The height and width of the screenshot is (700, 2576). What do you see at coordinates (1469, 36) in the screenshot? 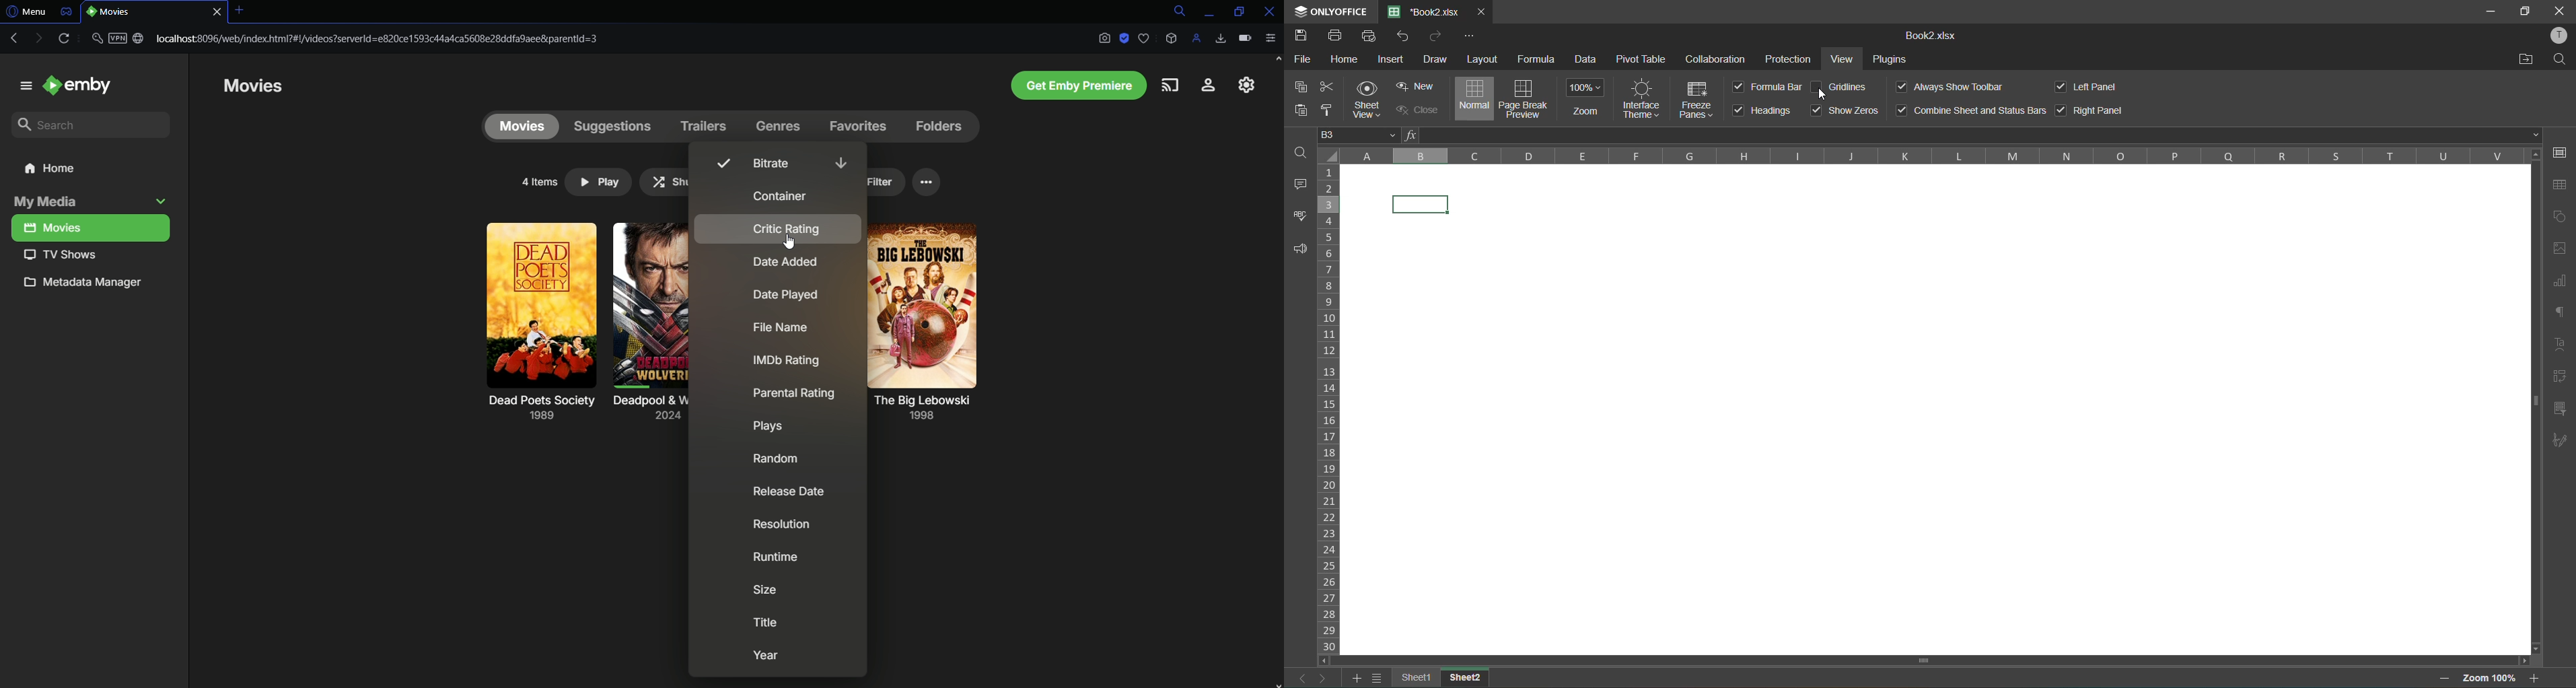
I see `customize quick access toolbar` at bounding box center [1469, 36].